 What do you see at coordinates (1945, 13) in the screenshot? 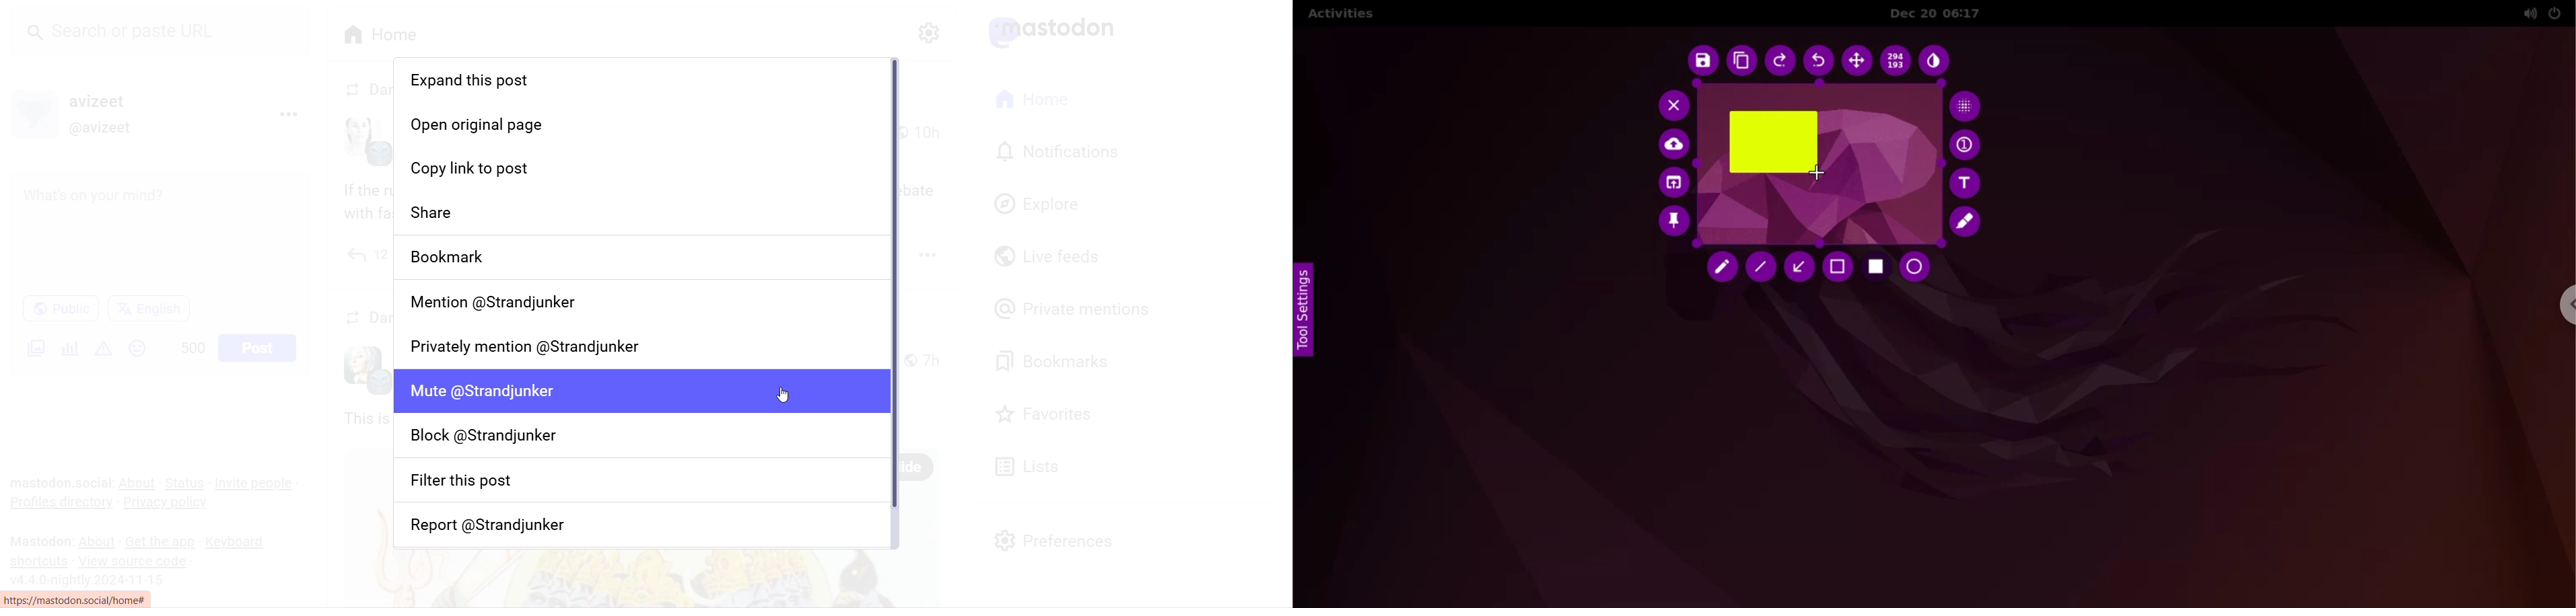
I see `Dec 20 06:17` at bounding box center [1945, 13].